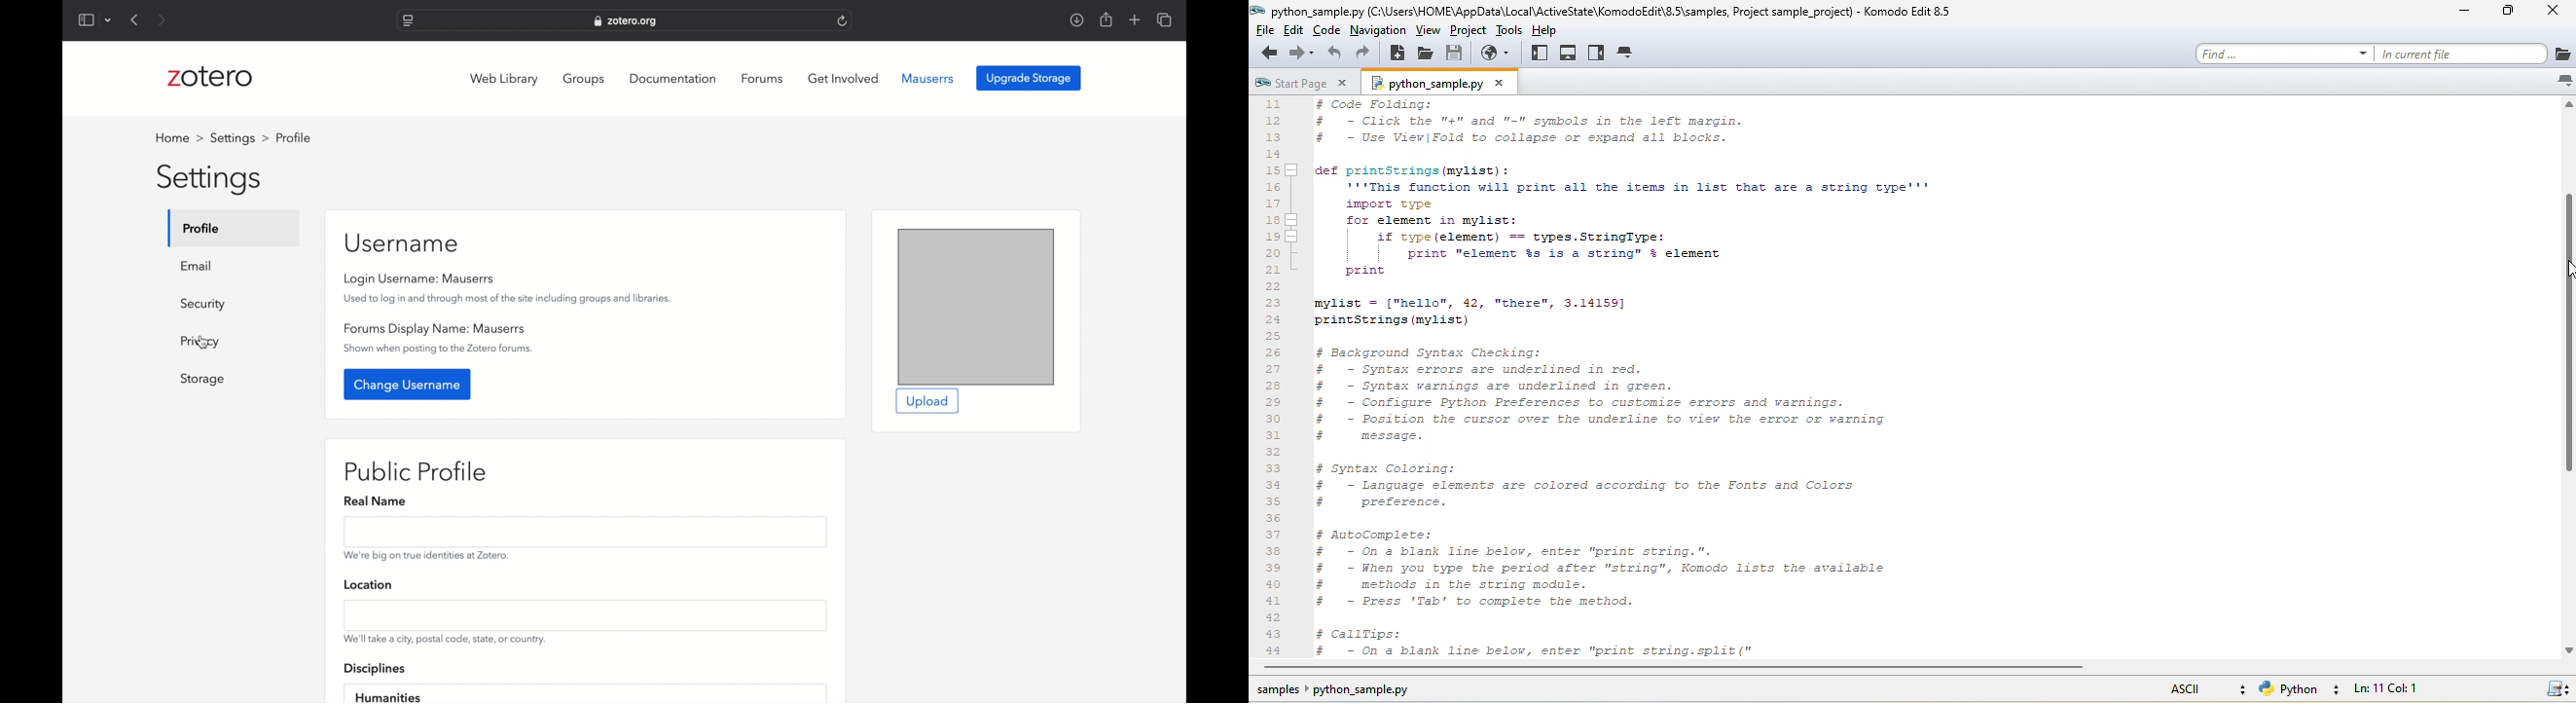  Describe the element at coordinates (87, 20) in the screenshot. I see `show sidebar` at that location.